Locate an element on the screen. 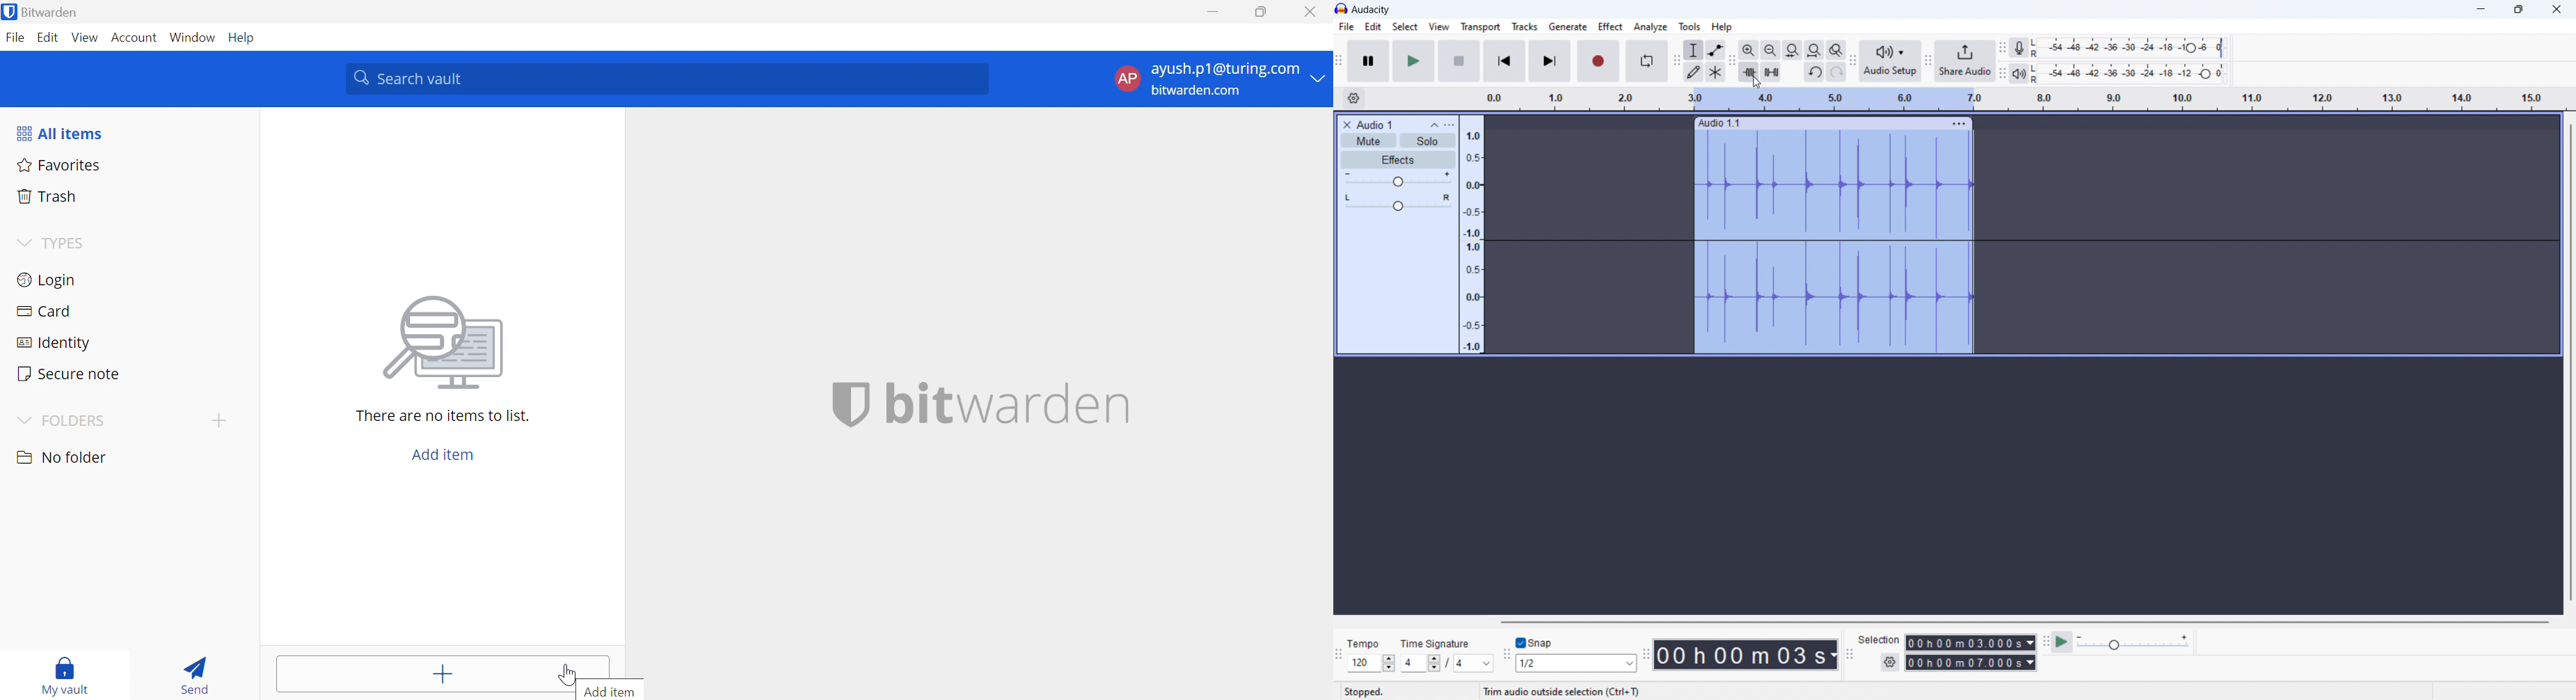 The width and height of the screenshot is (2576, 700). silence audio selection is located at coordinates (1771, 71).